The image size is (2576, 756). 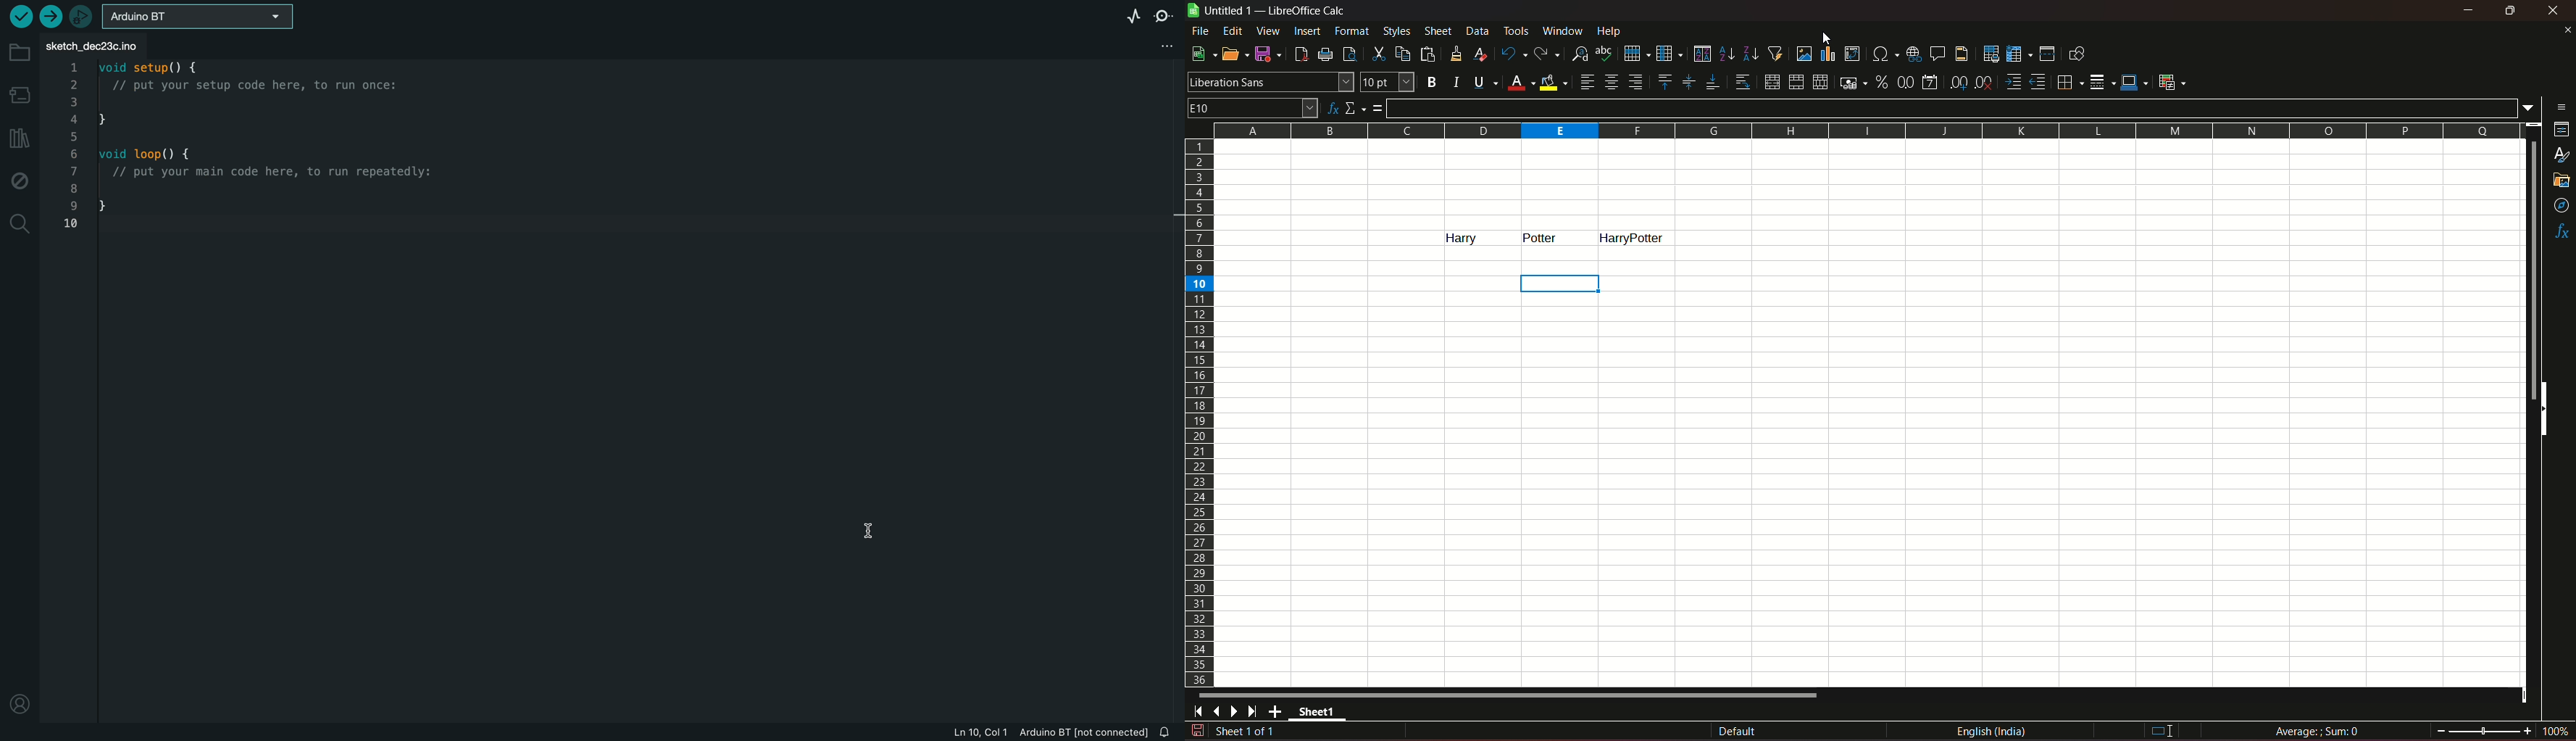 I want to click on sidebar settings, so click(x=2562, y=106).